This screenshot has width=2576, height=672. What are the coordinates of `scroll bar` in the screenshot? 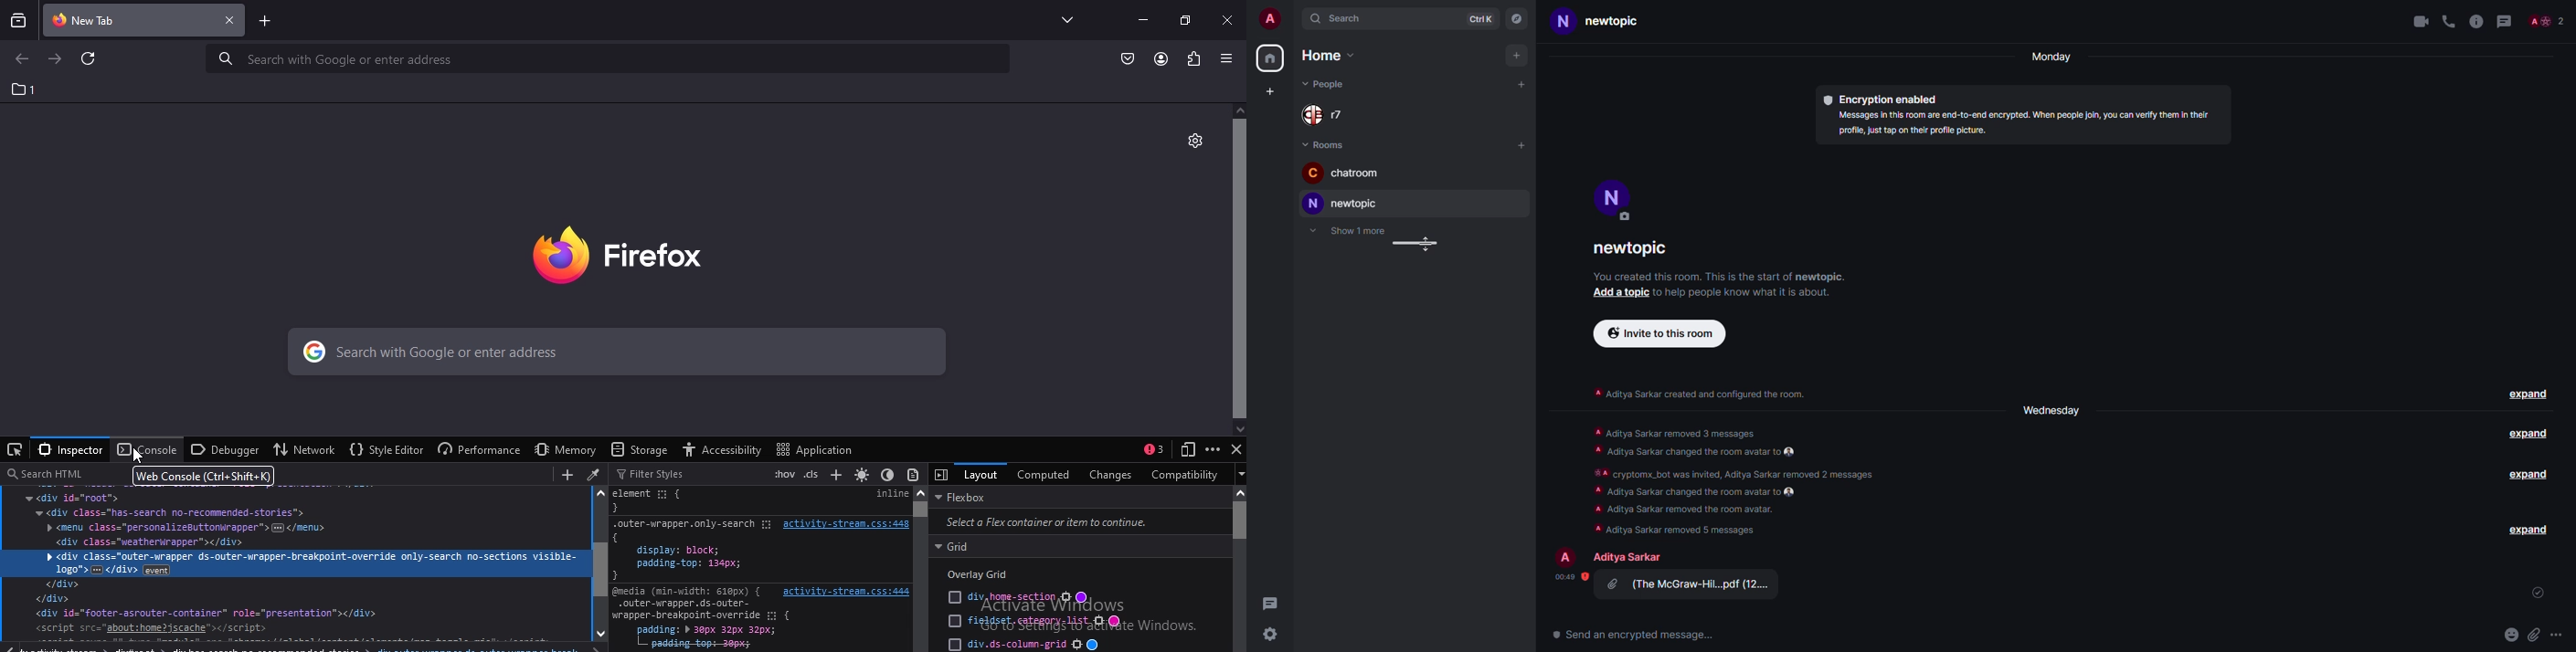 It's located at (600, 564).